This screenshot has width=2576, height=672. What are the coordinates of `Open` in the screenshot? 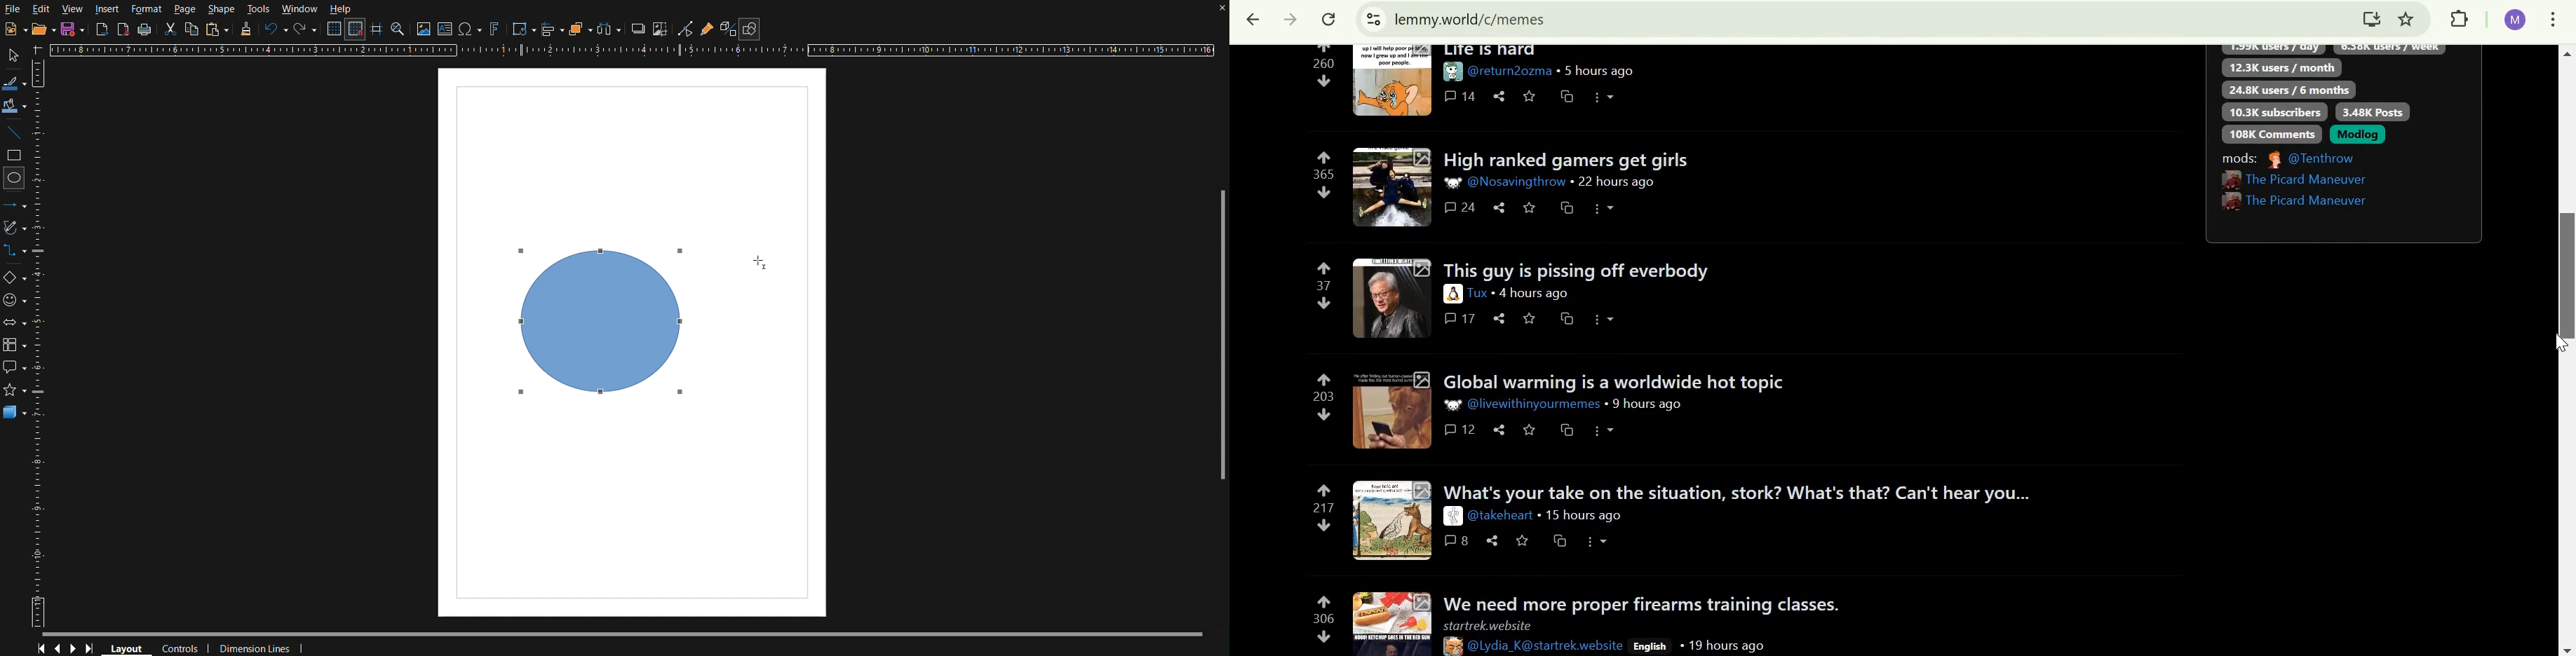 It's located at (40, 29).